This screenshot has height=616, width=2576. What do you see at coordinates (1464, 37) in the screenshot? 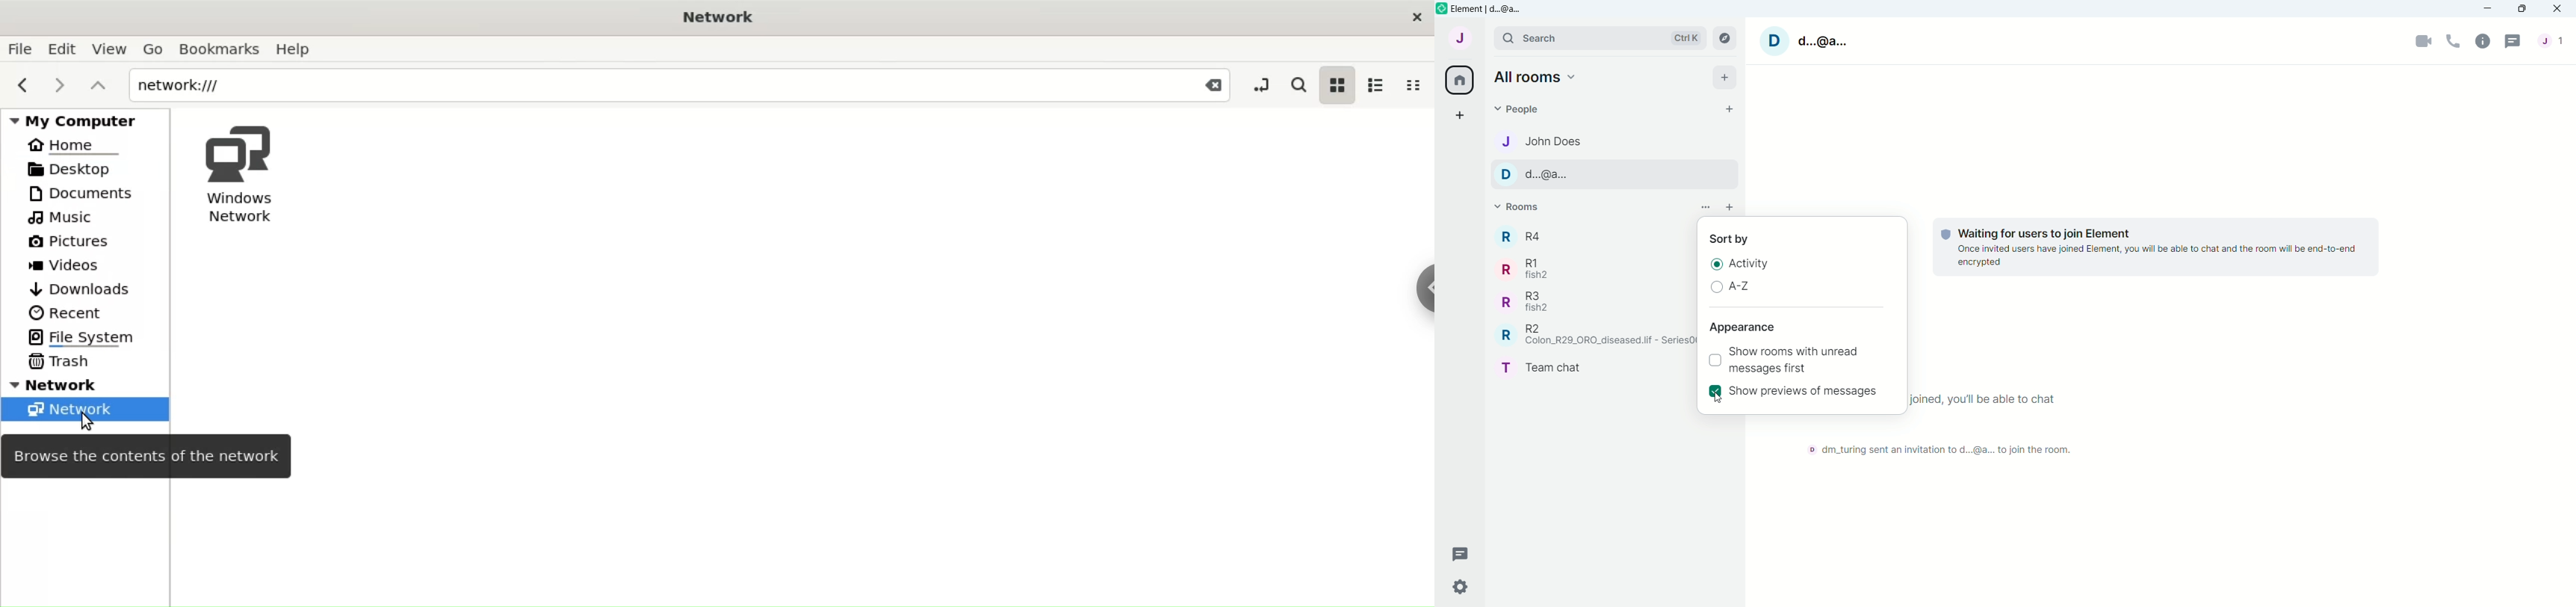
I see `User Menu` at bounding box center [1464, 37].